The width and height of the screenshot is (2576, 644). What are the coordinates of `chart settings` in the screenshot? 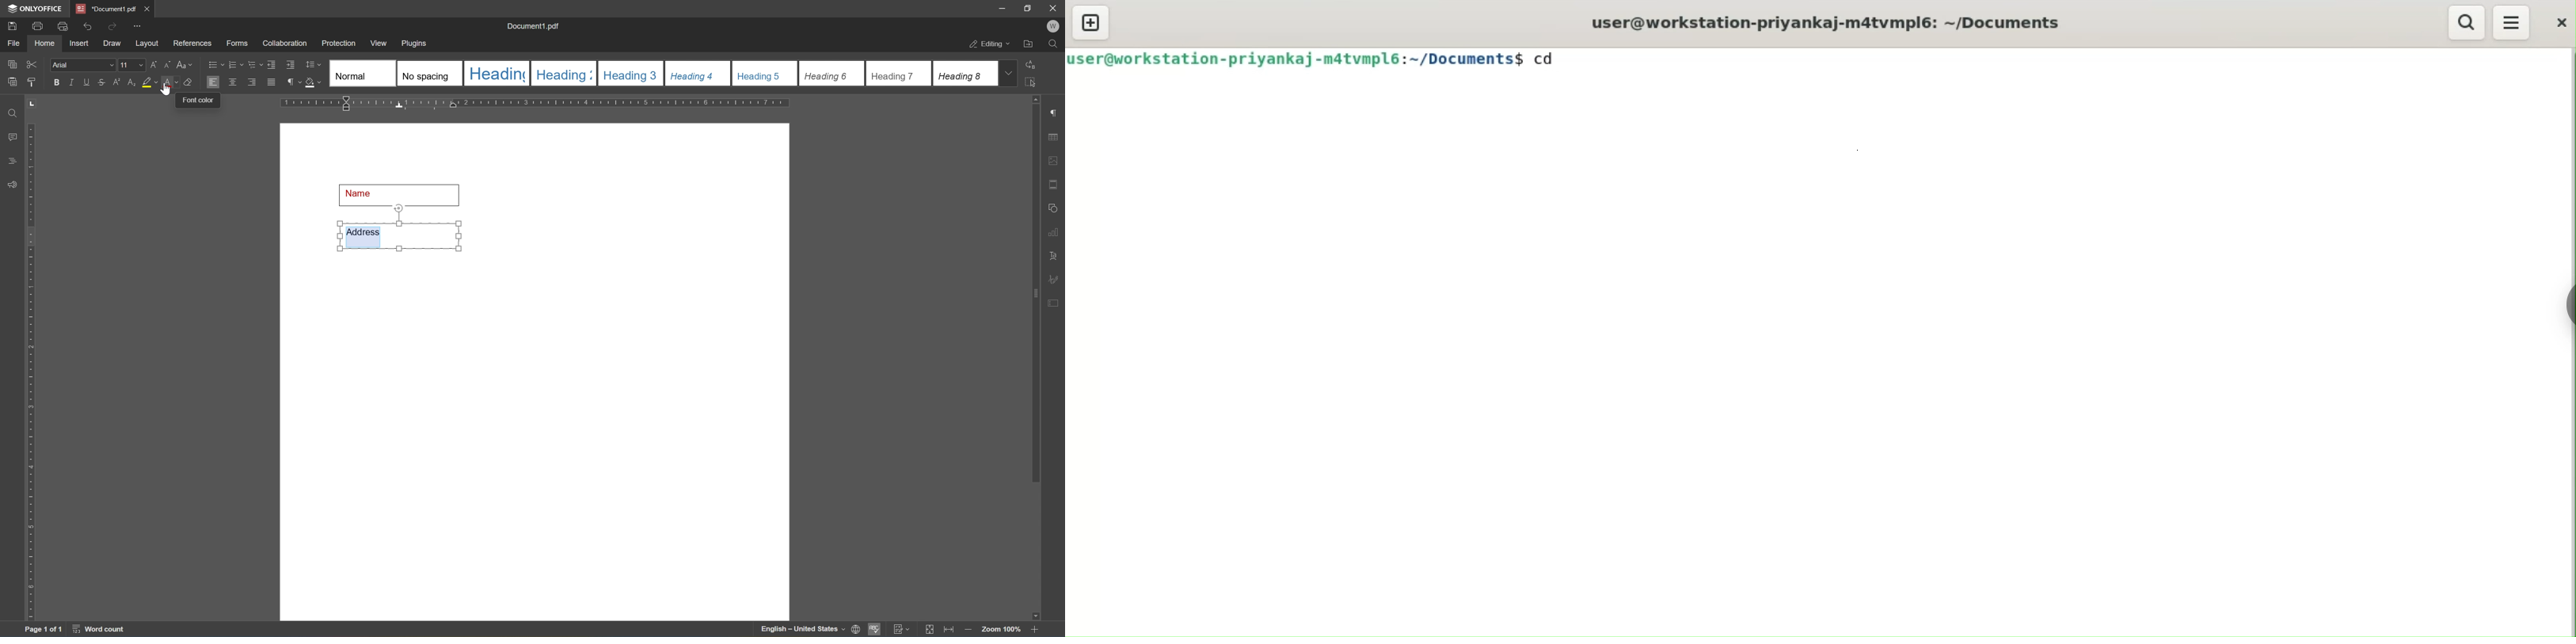 It's located at (1056, 232).